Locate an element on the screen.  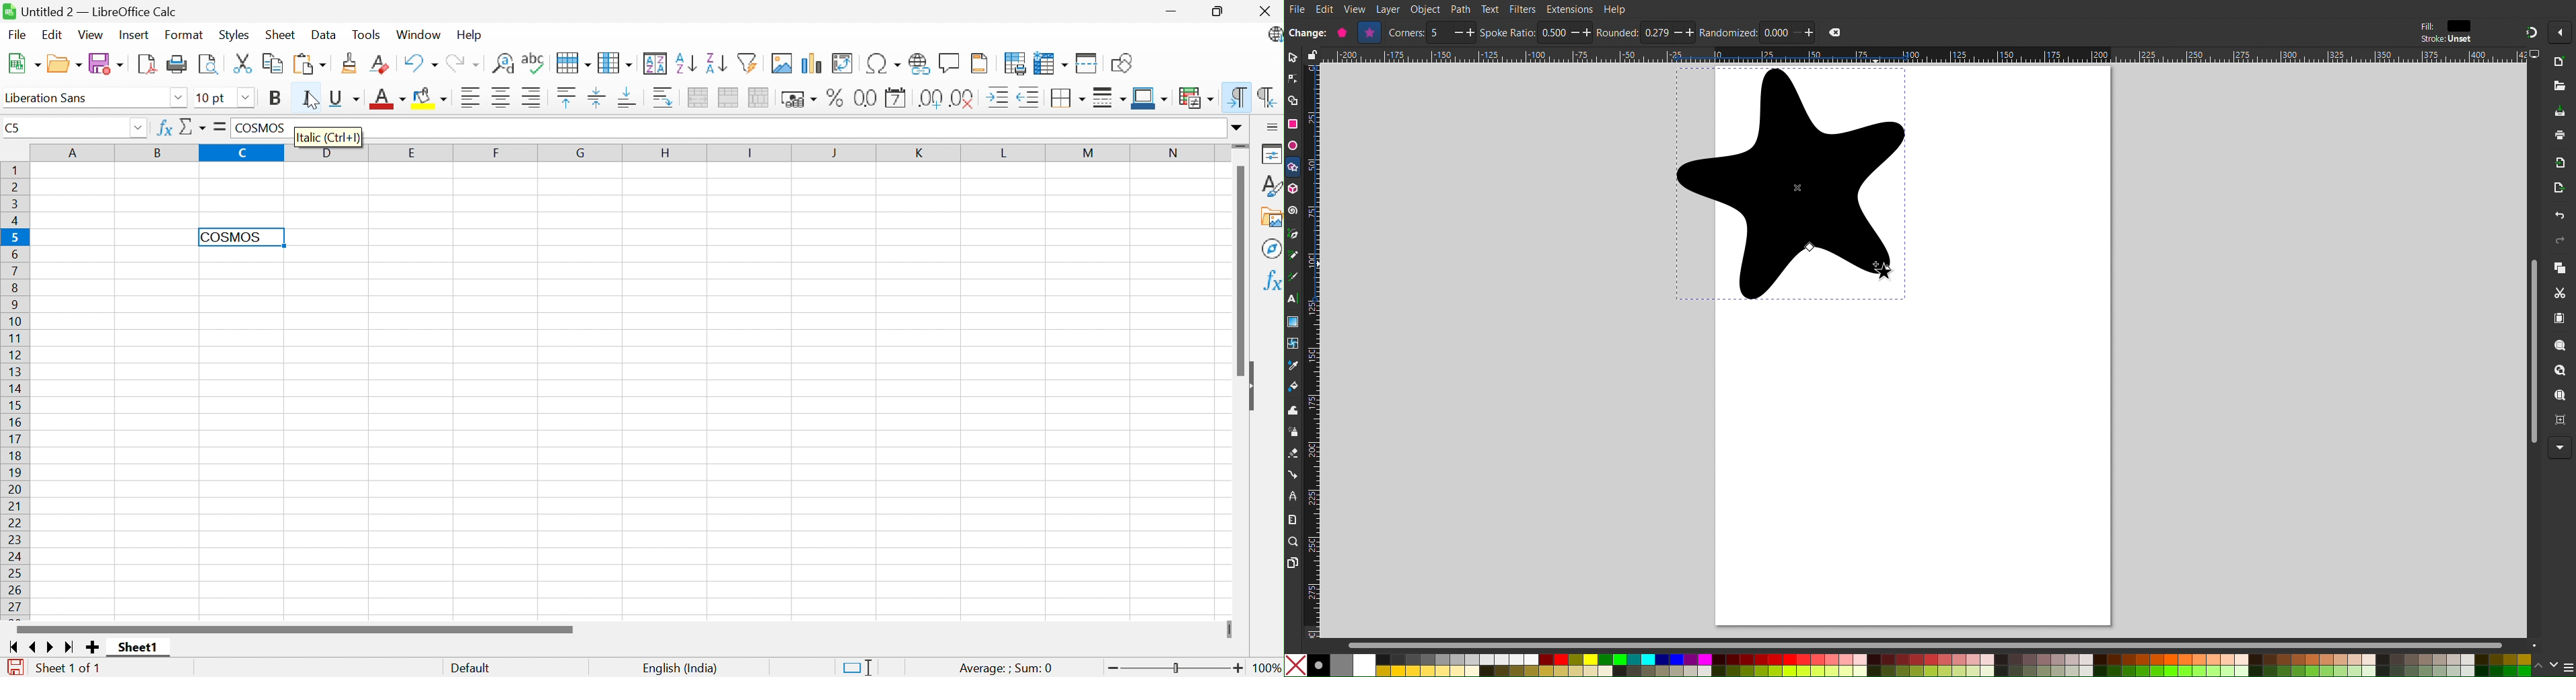
Scrollbar is located at coordinates (2530, 351).